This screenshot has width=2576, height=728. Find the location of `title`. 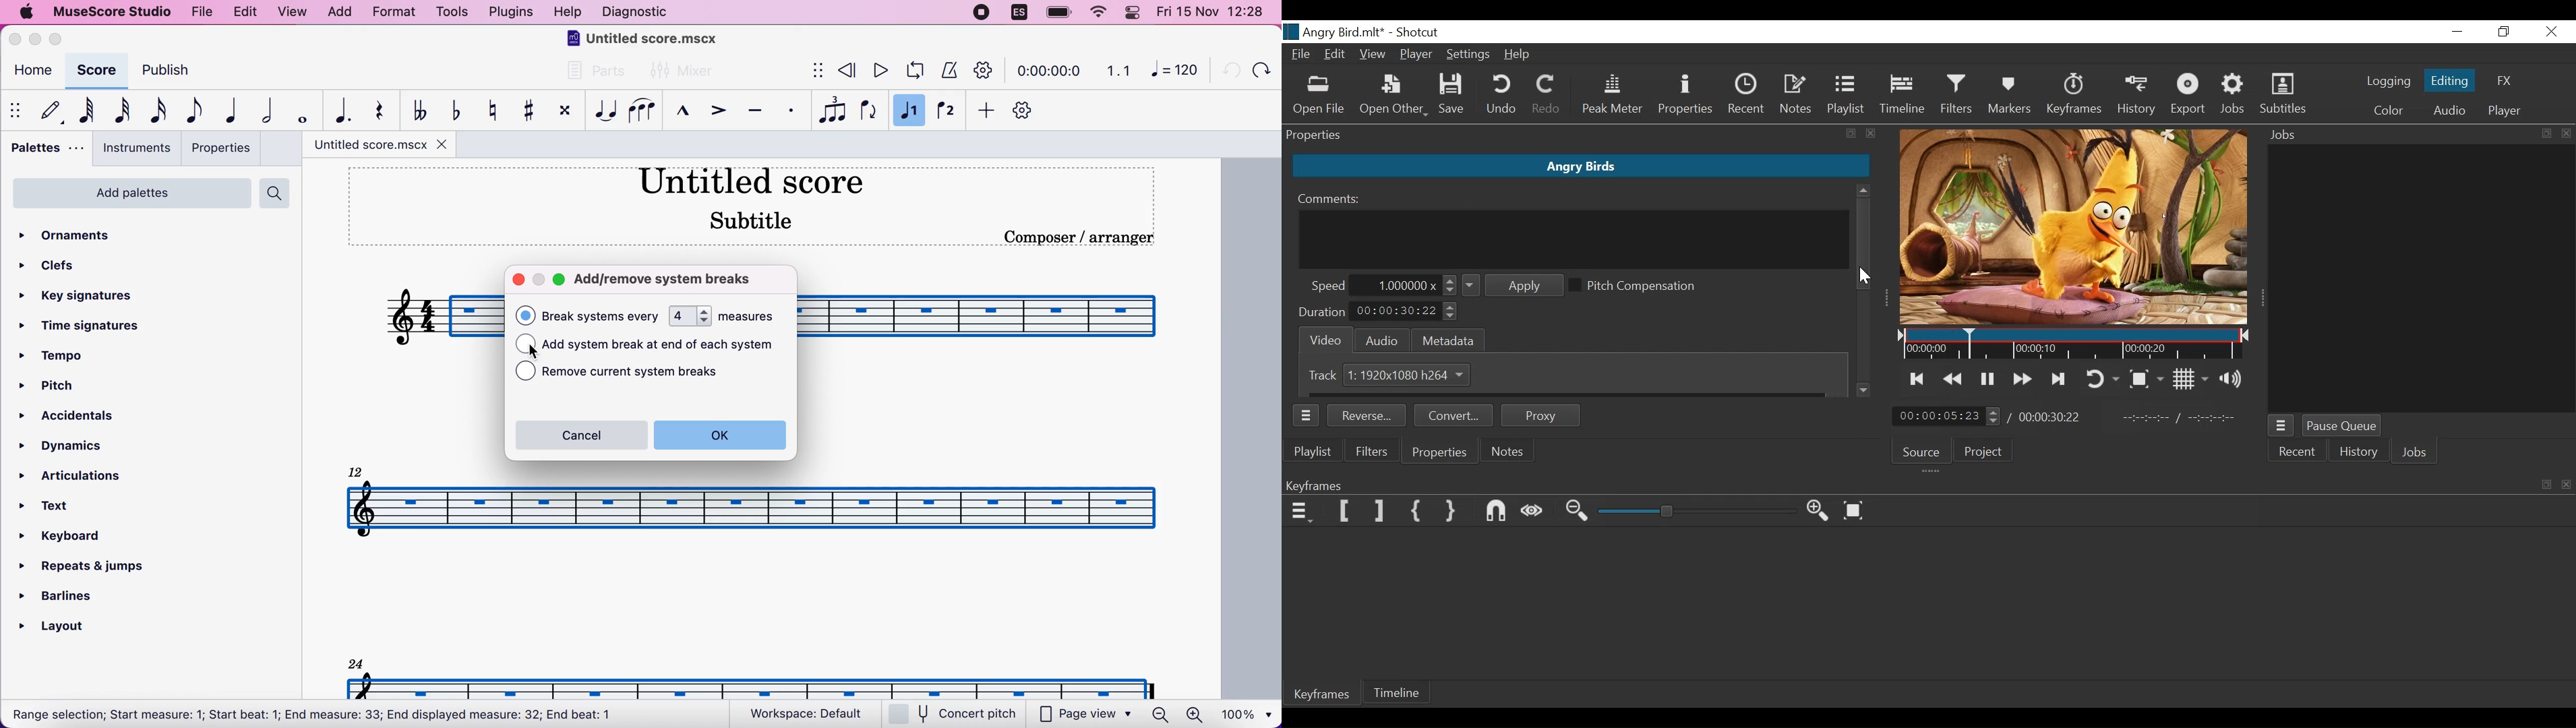

title is located at coordinates (646, 41).